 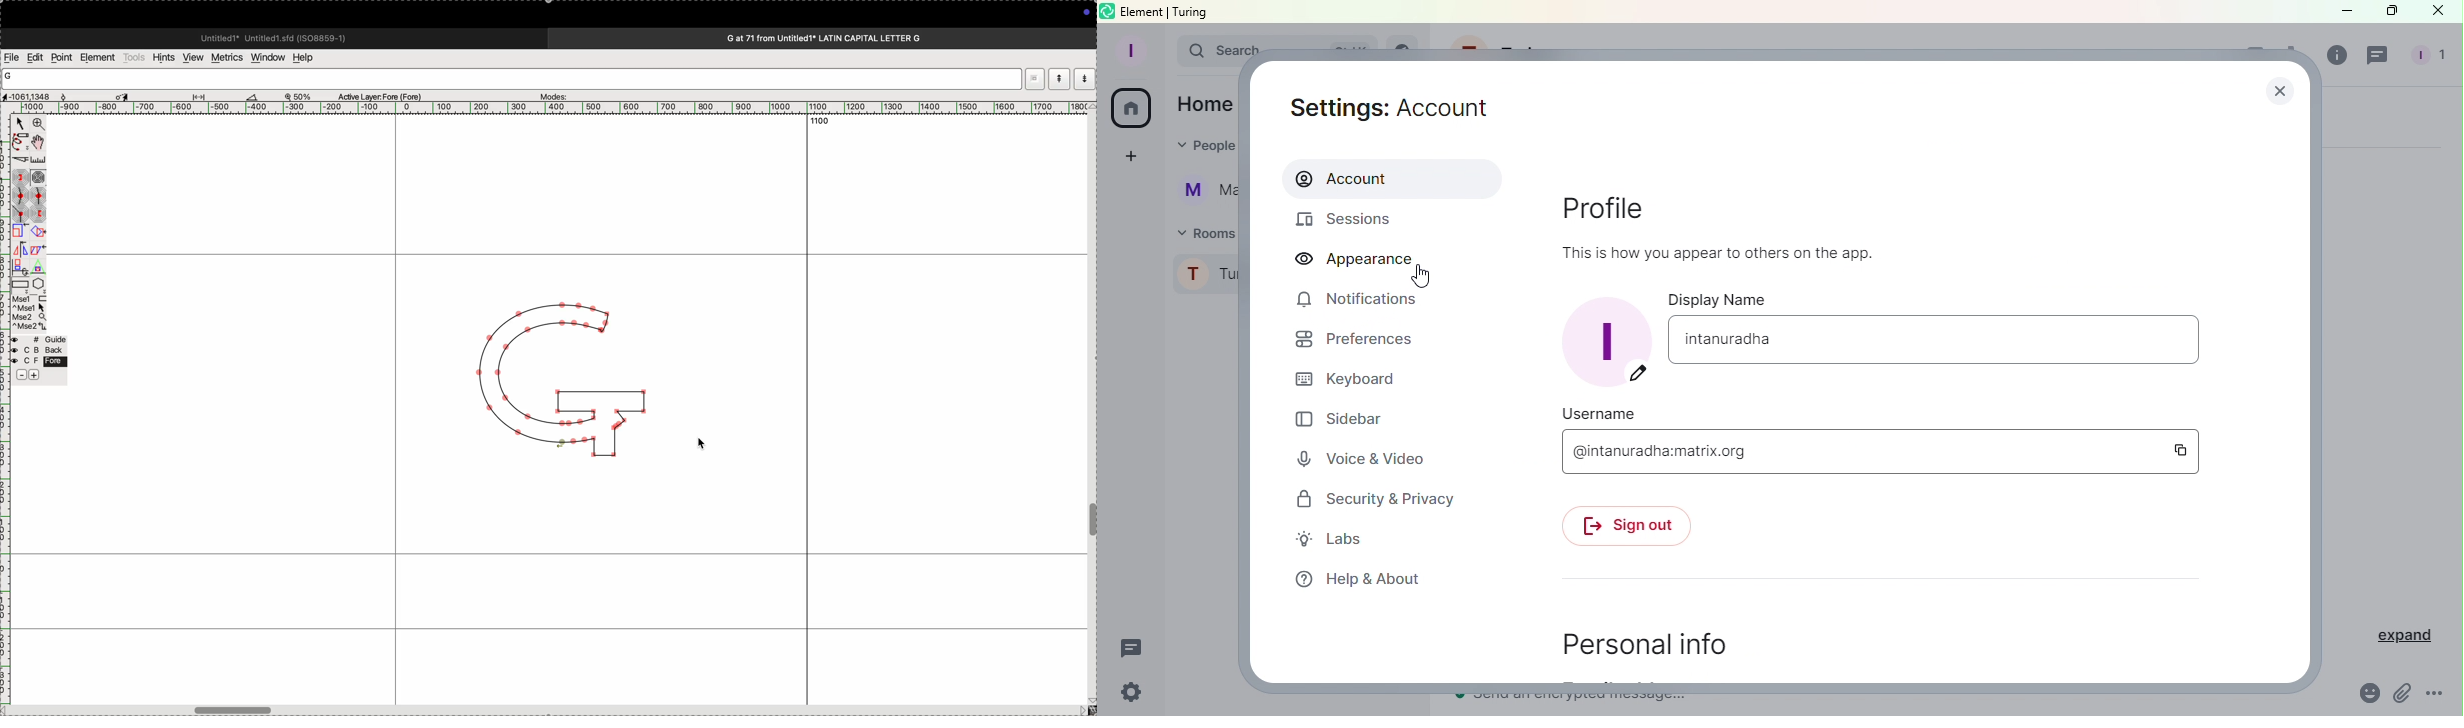 What do you see at coordinates (37, 160) in the screenshot?
I see `ruler` at bounding box center [37, 160].